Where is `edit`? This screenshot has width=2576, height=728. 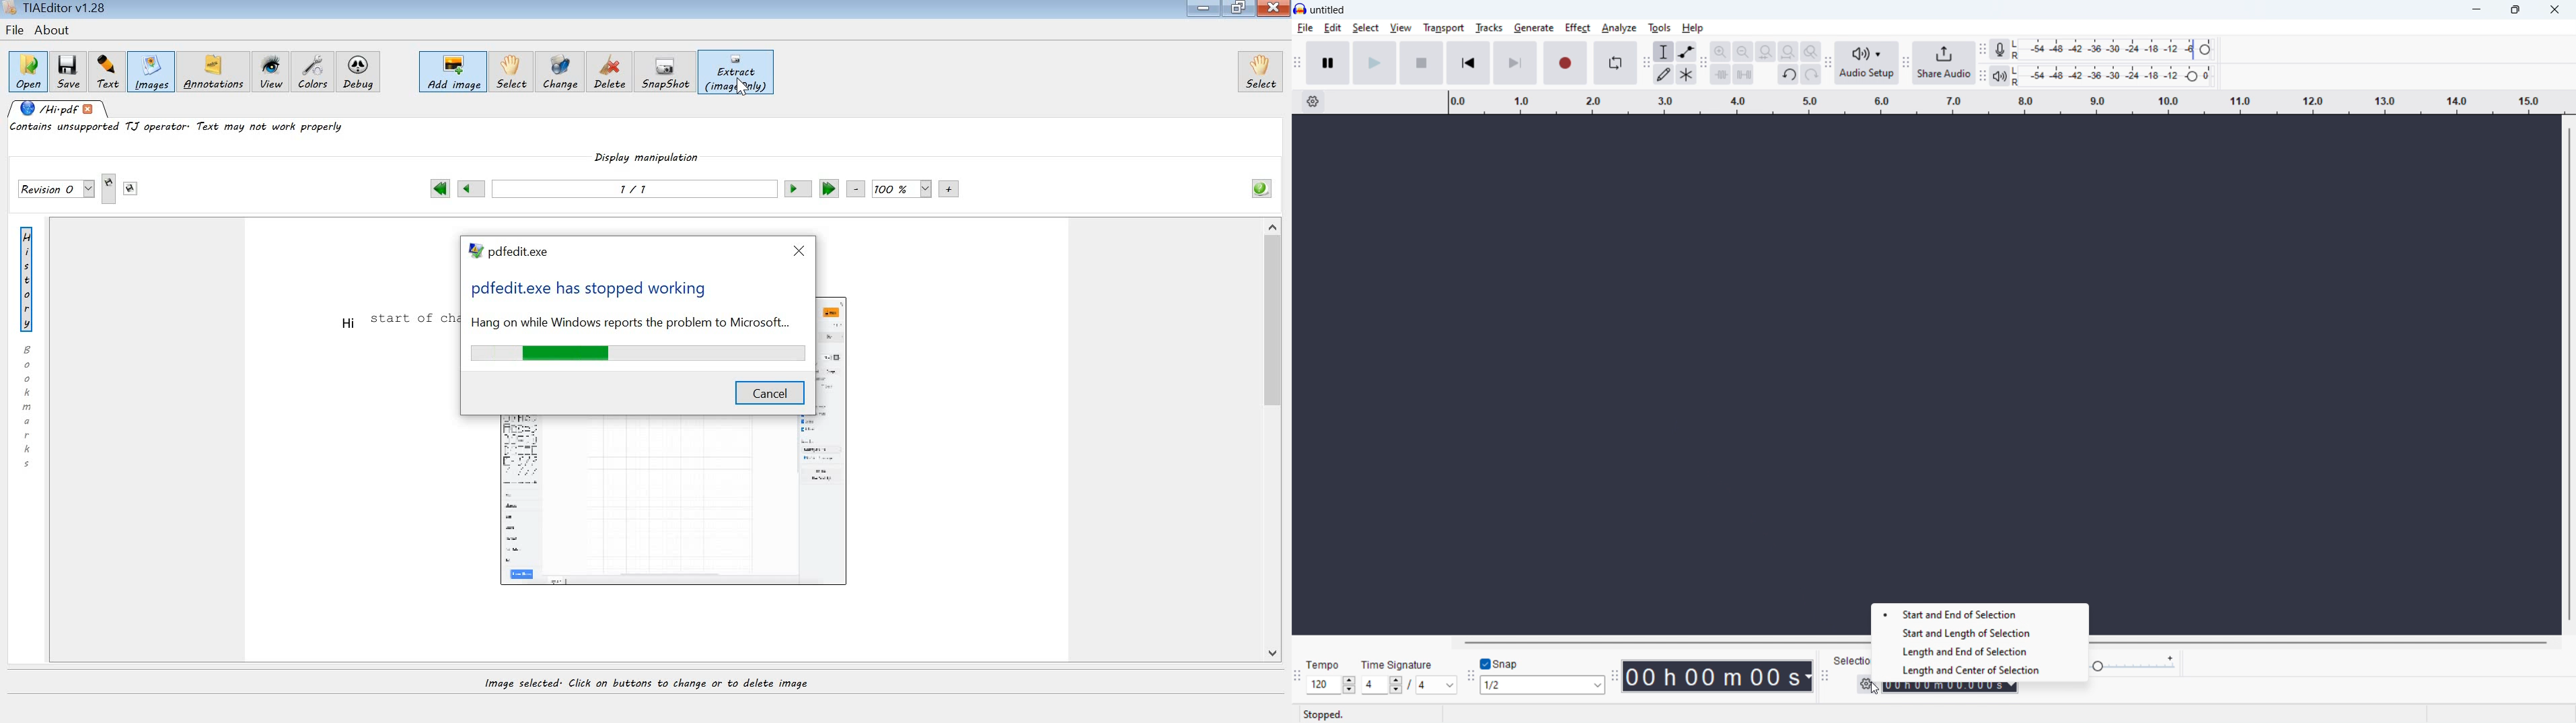
edit is located at coordinates (1333, 29).